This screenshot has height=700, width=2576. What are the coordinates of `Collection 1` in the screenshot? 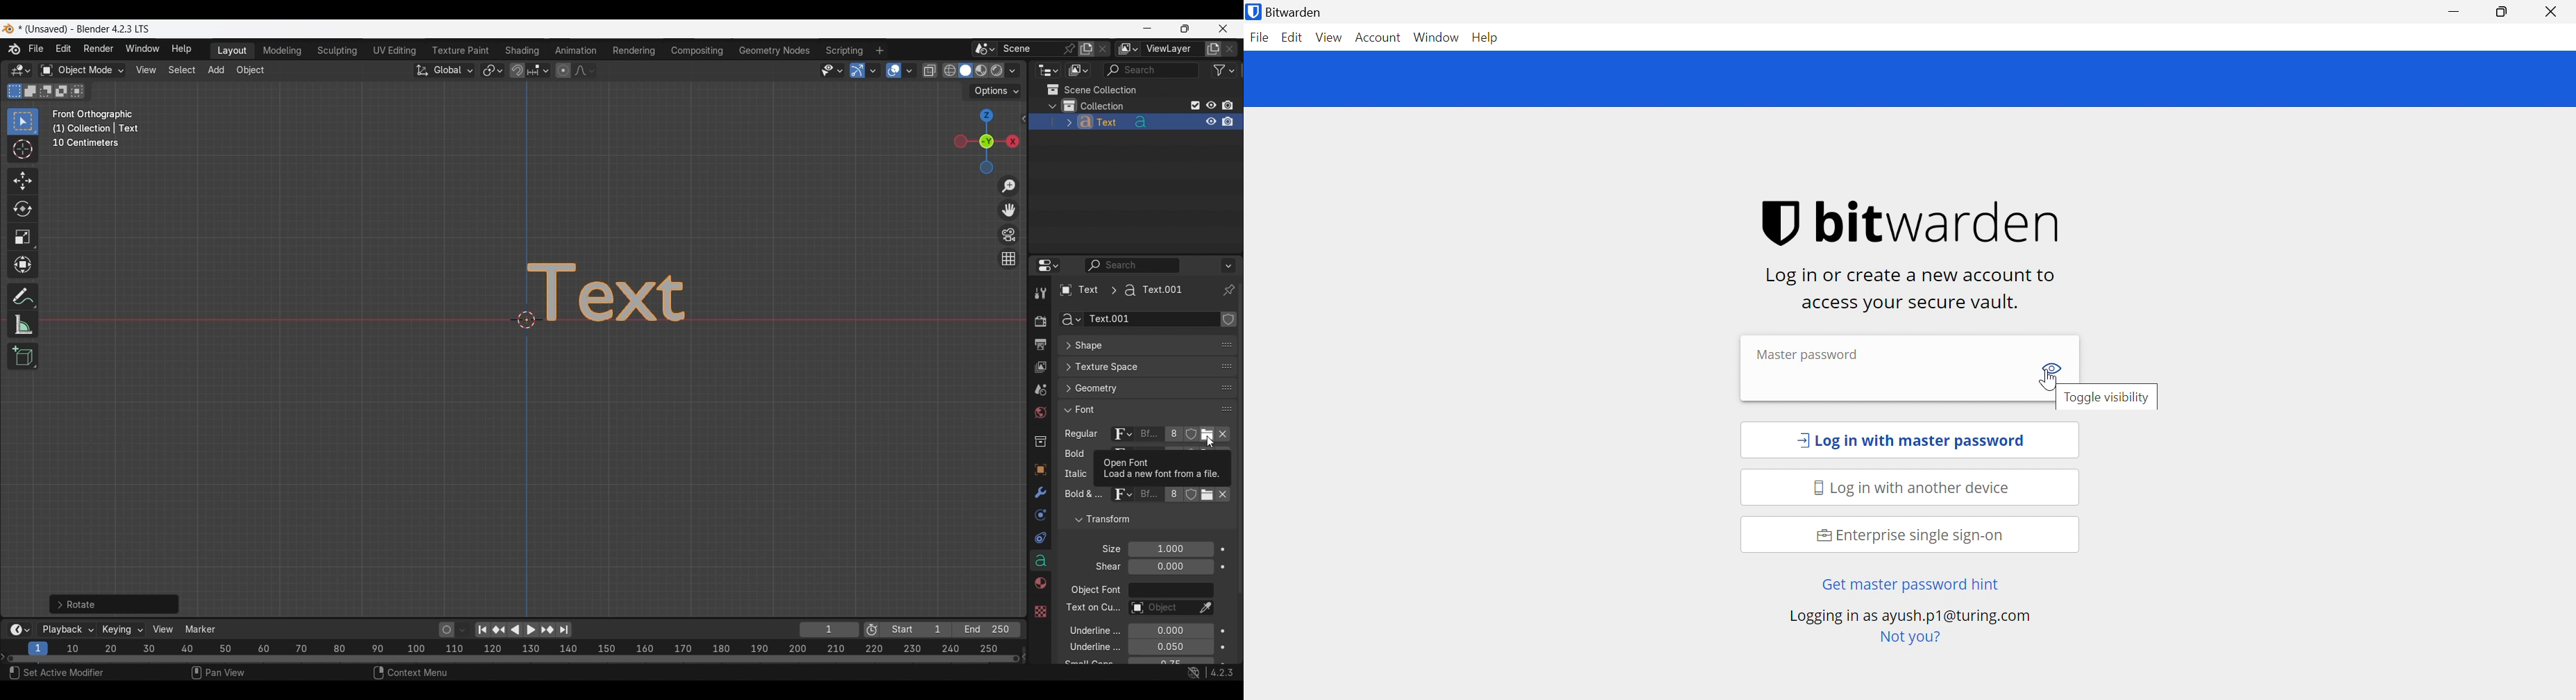 It's located at (1096, 106).